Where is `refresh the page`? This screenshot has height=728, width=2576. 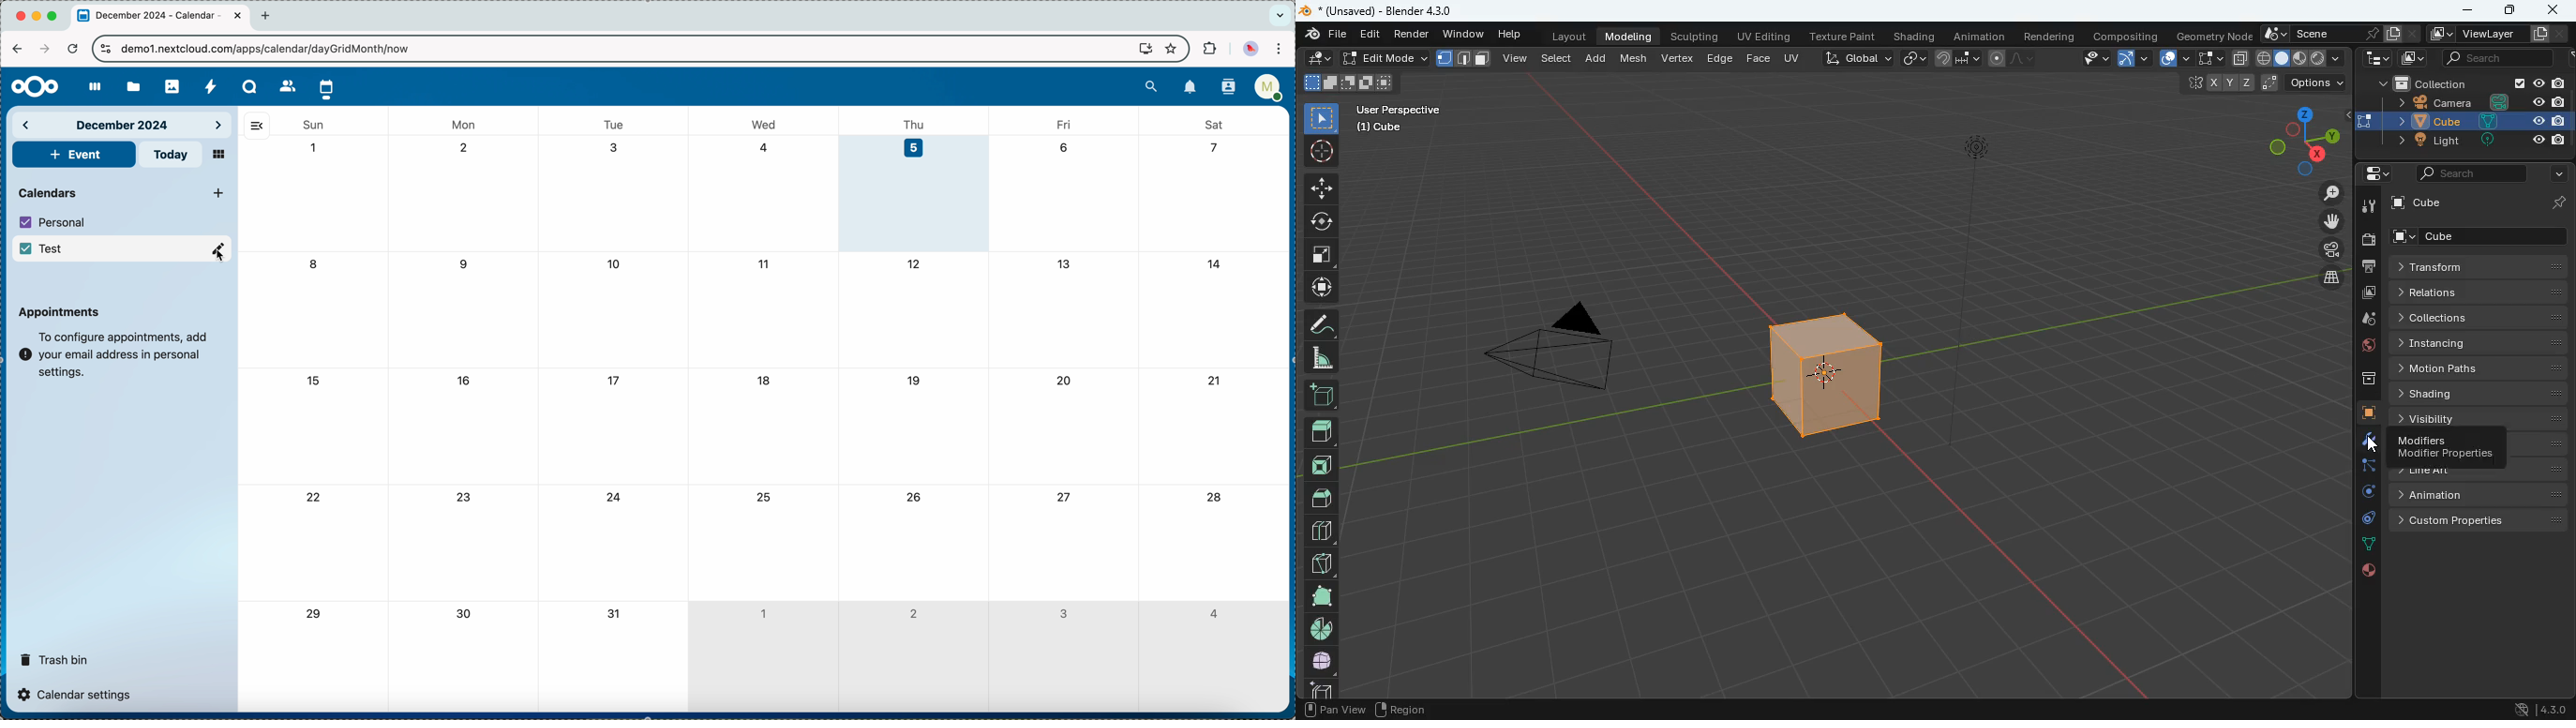 refresh the page is located at coordinates (72, 48).